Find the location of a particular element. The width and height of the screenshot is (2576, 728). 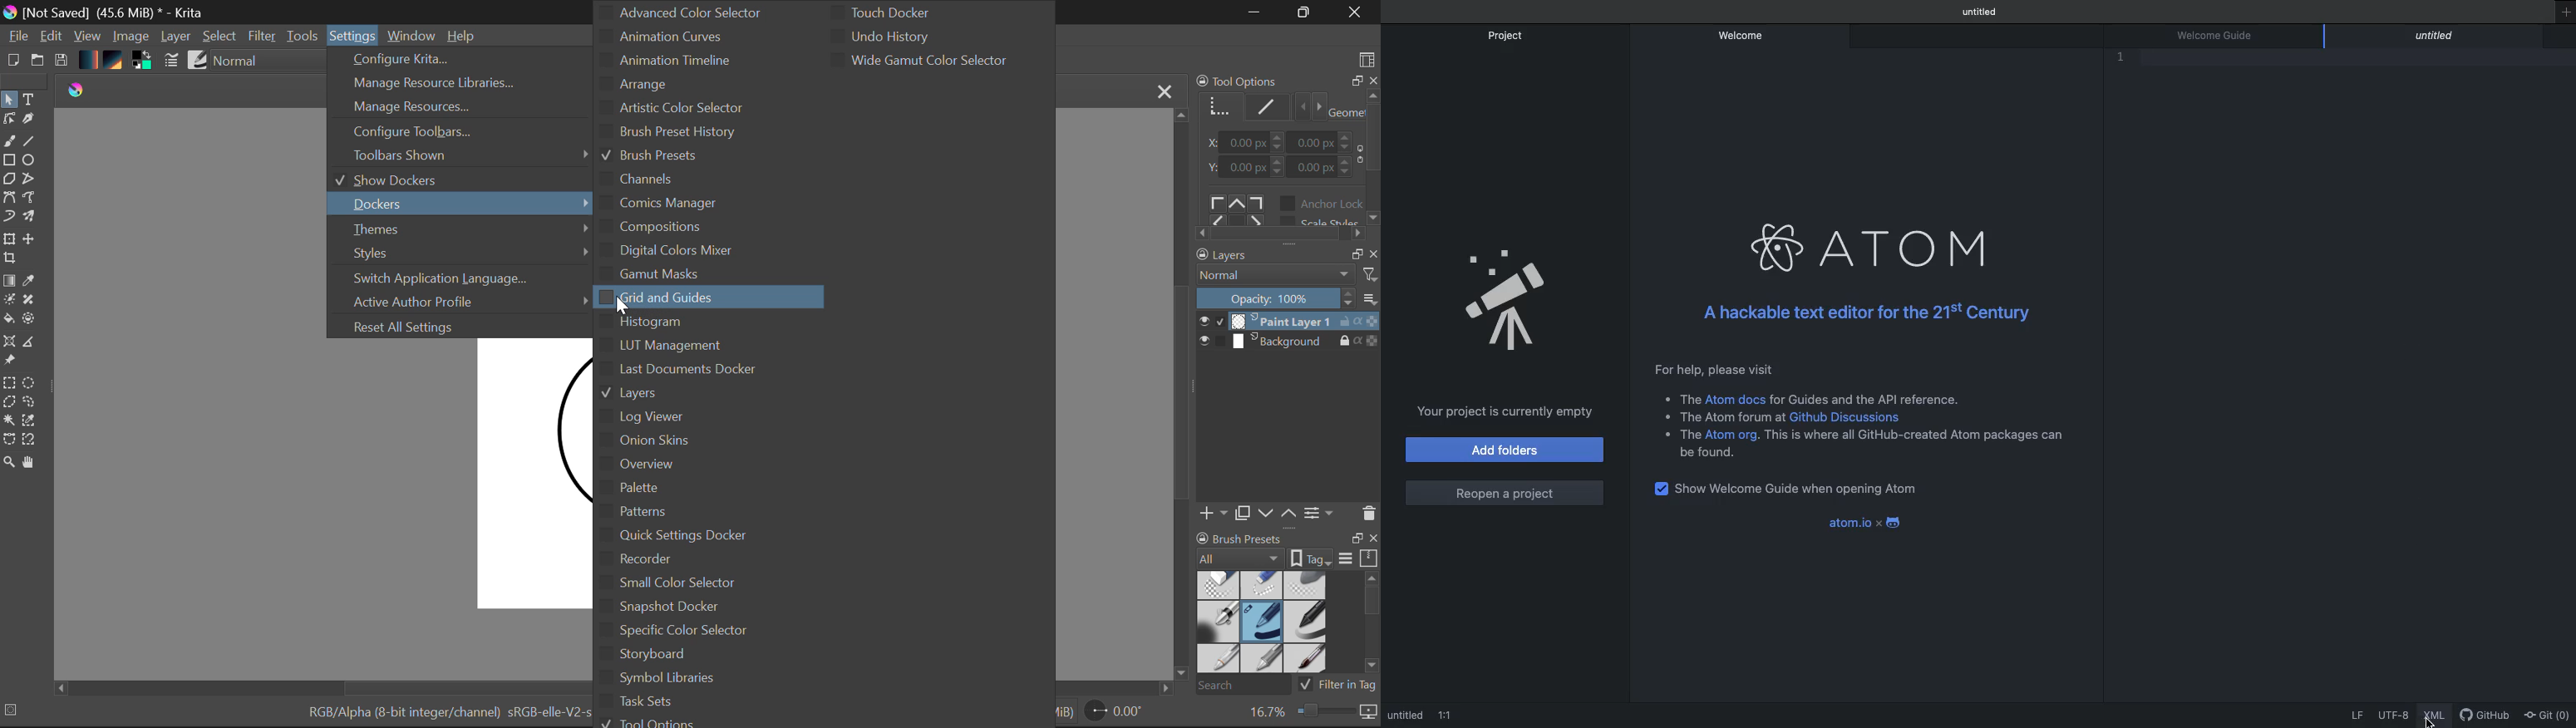

Show Dockers is located at coordinates (450, 181).